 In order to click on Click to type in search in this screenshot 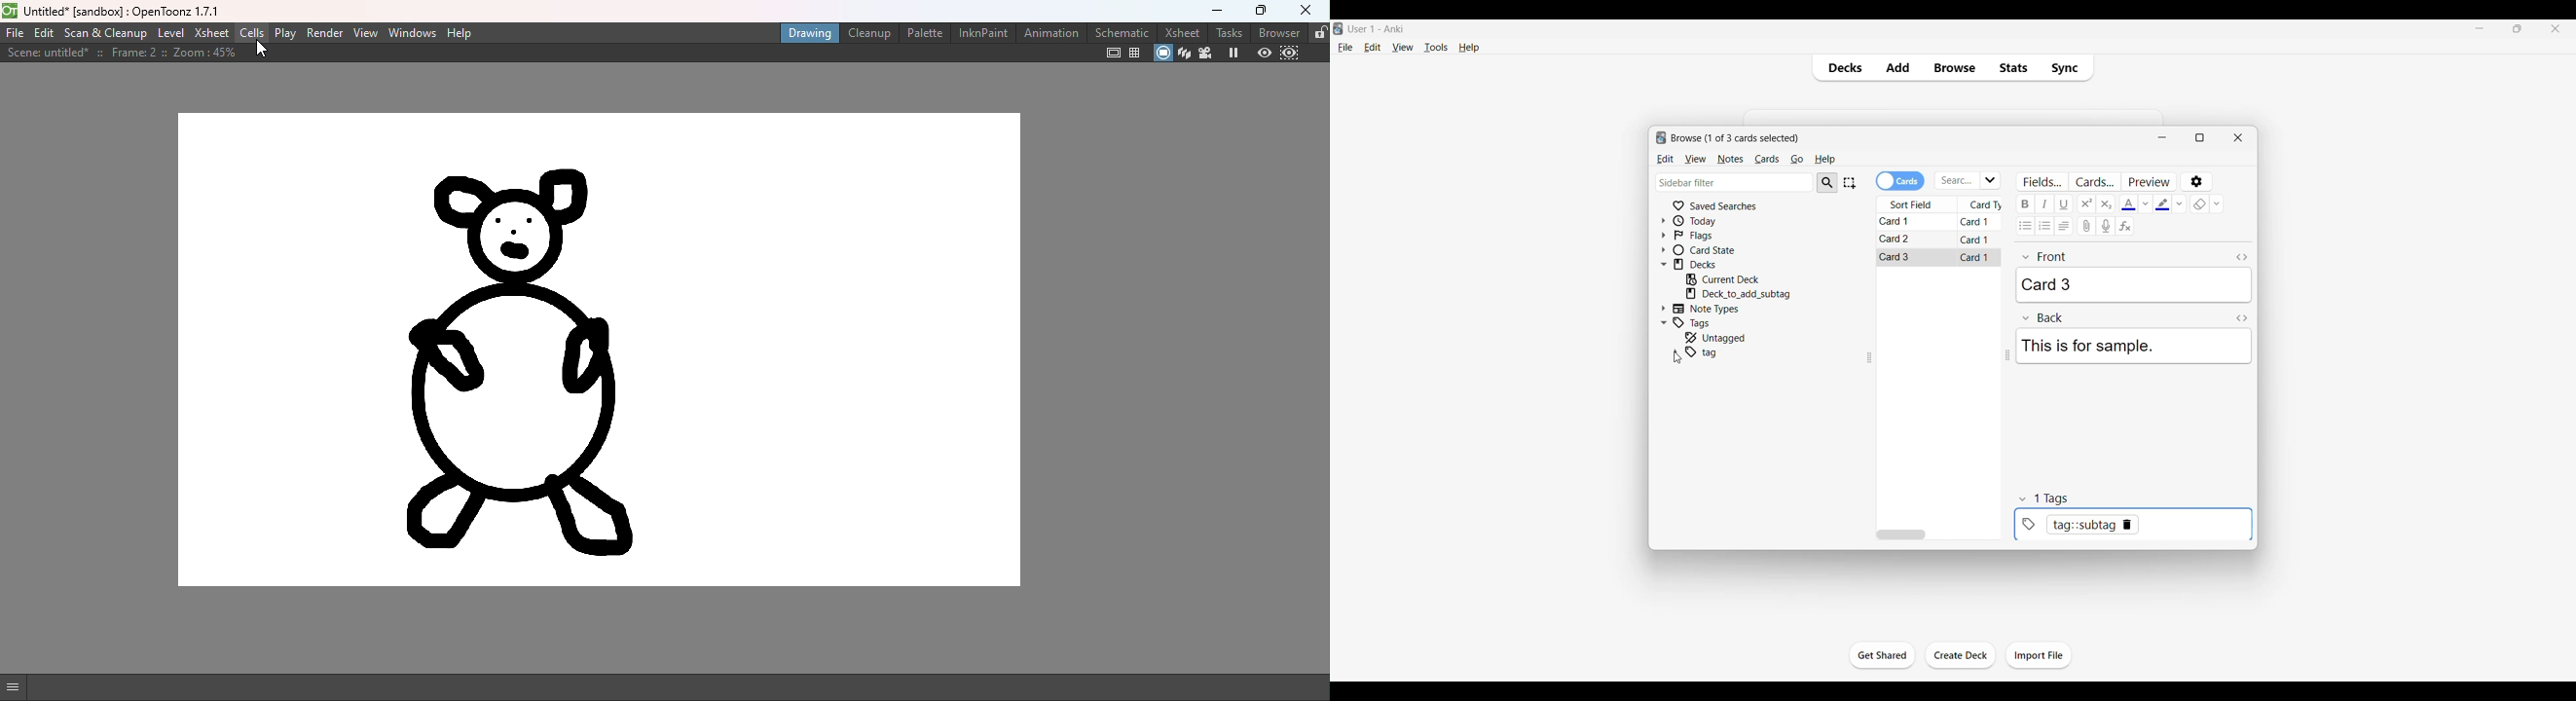, I will do `click(1736, 182)`.